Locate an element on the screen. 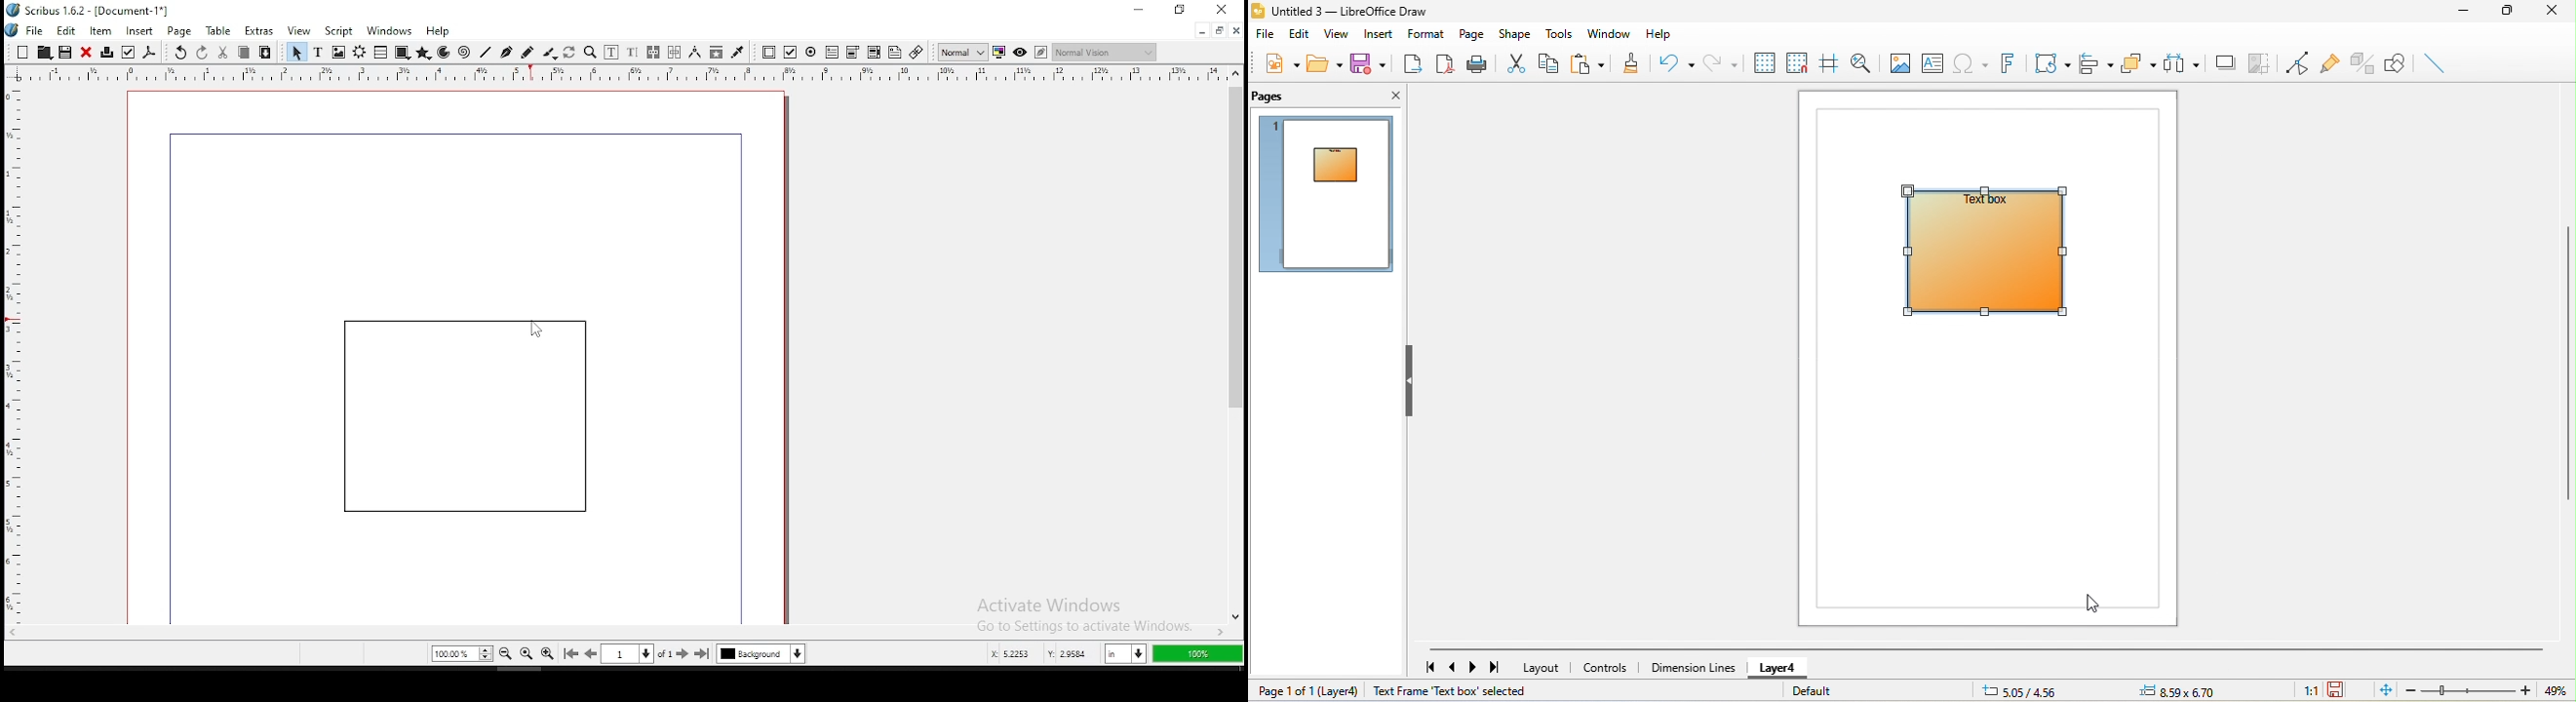 This screenshot has height=728, width=2576. cut is located at coordinates (1517, 64).